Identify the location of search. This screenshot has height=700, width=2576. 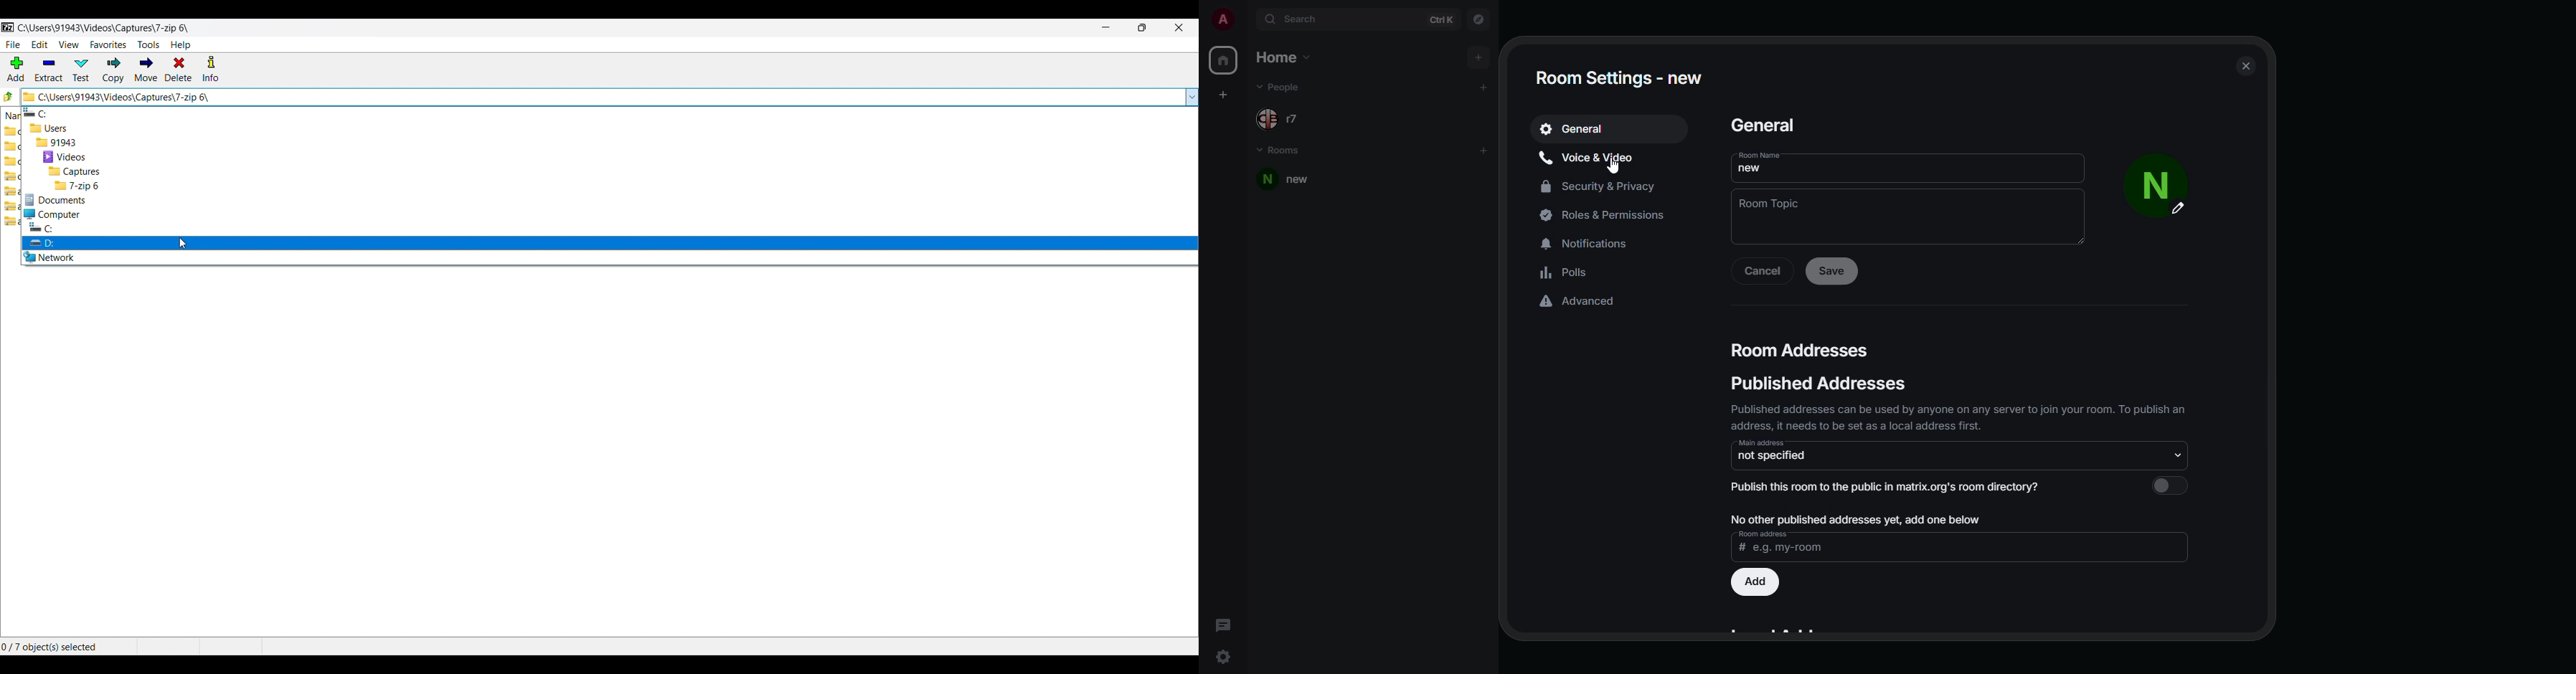
(1300, 20).